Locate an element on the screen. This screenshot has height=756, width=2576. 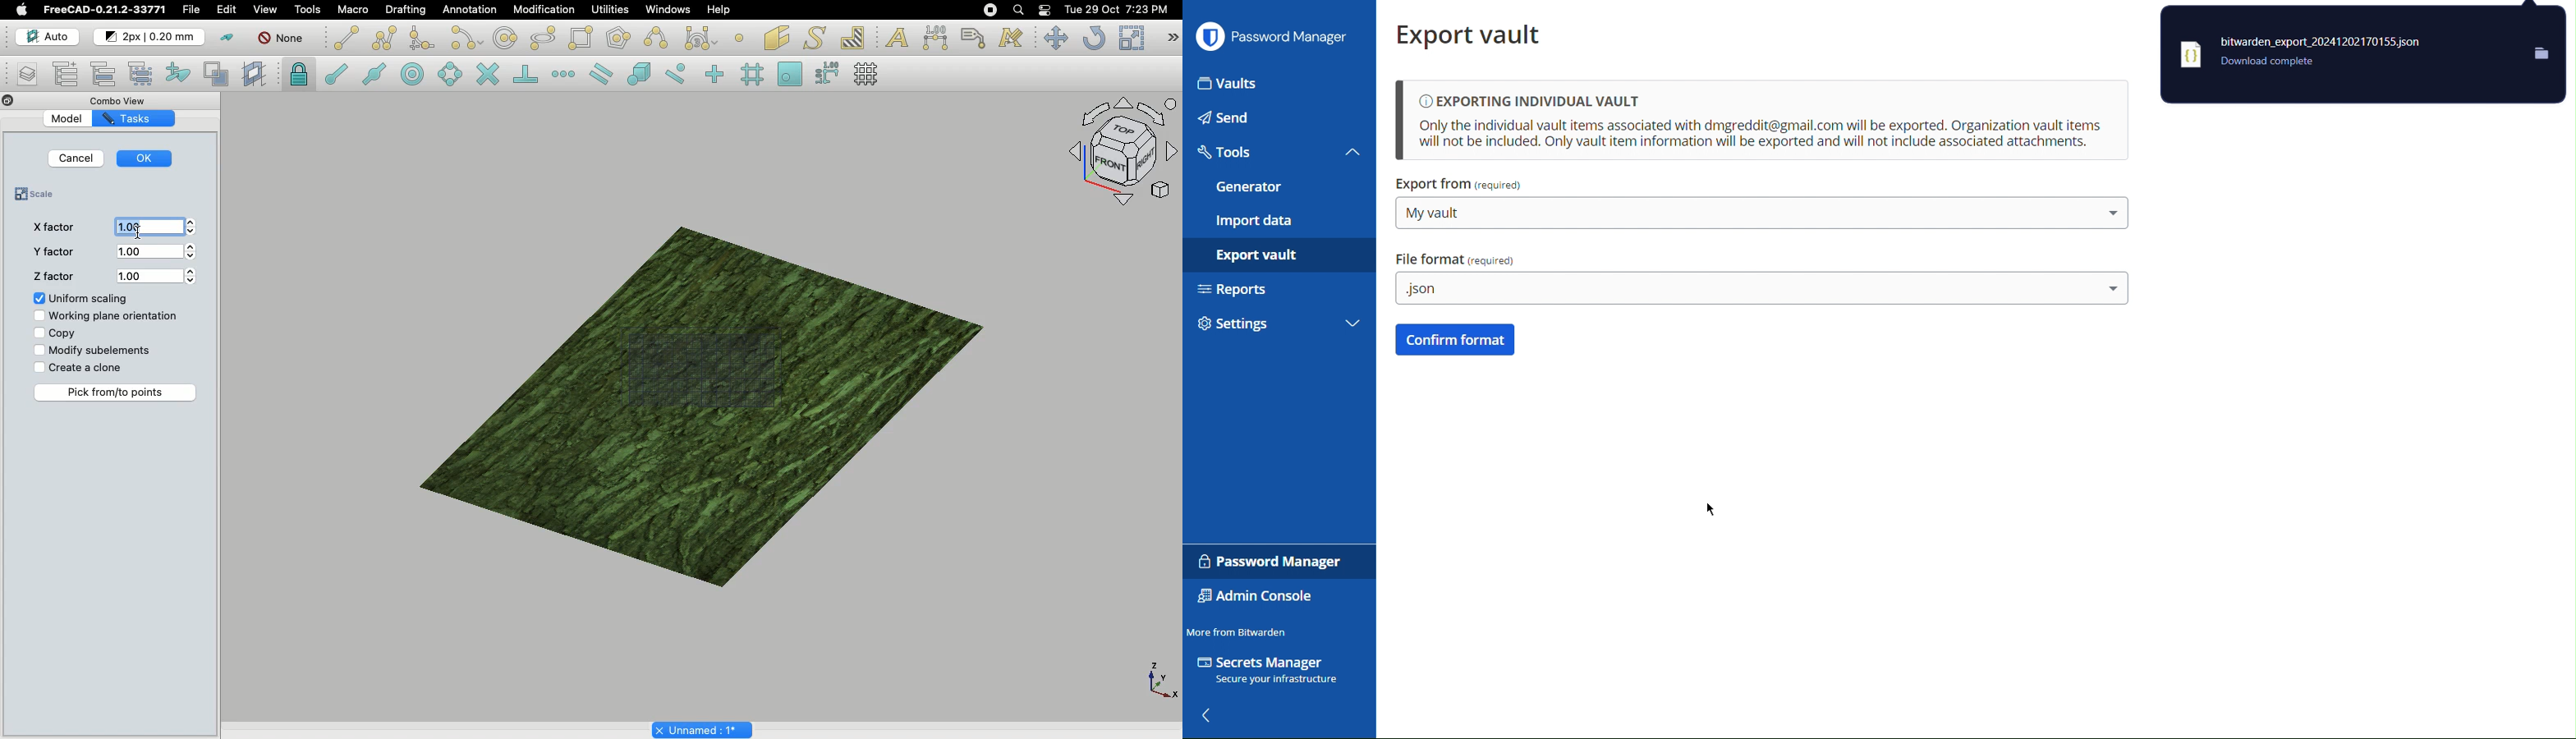
Snap parallel is located at coordinates (599, 74).